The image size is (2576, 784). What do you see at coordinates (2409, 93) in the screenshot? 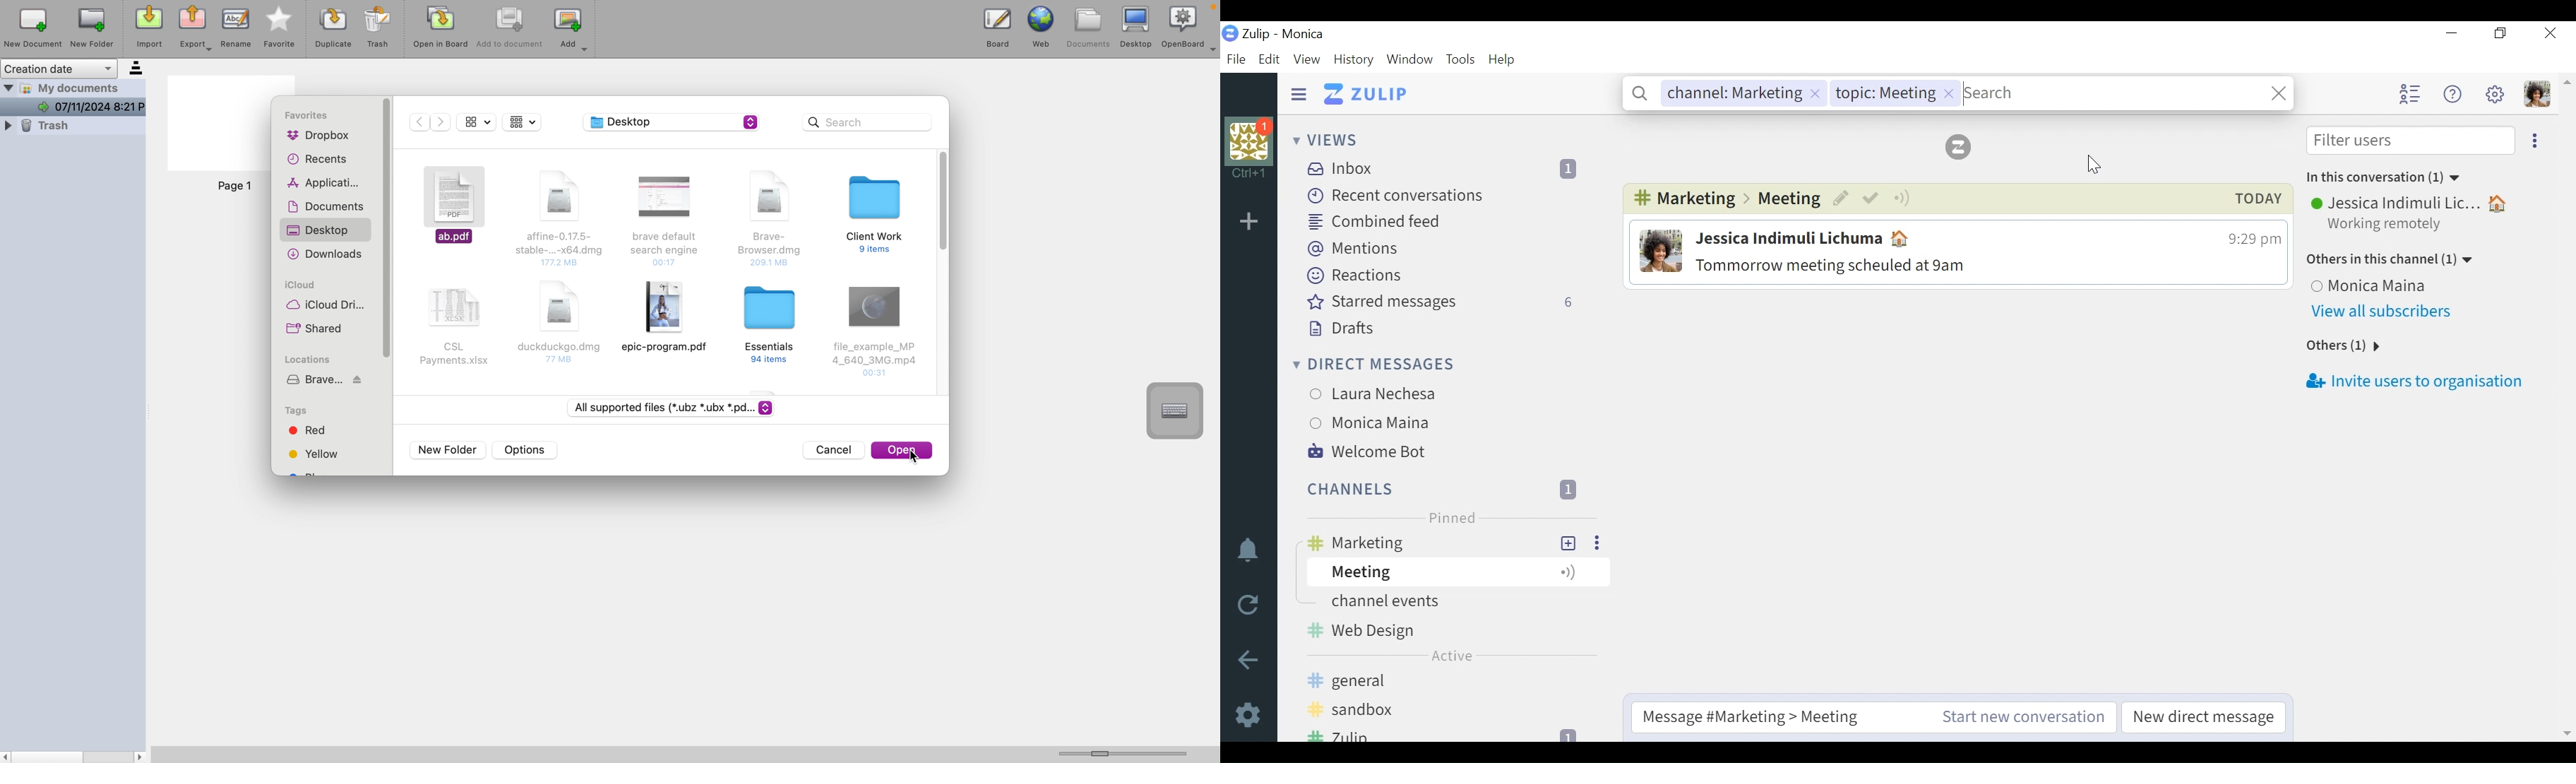
I see `Hide user list` at bounding box center [2409, 93].